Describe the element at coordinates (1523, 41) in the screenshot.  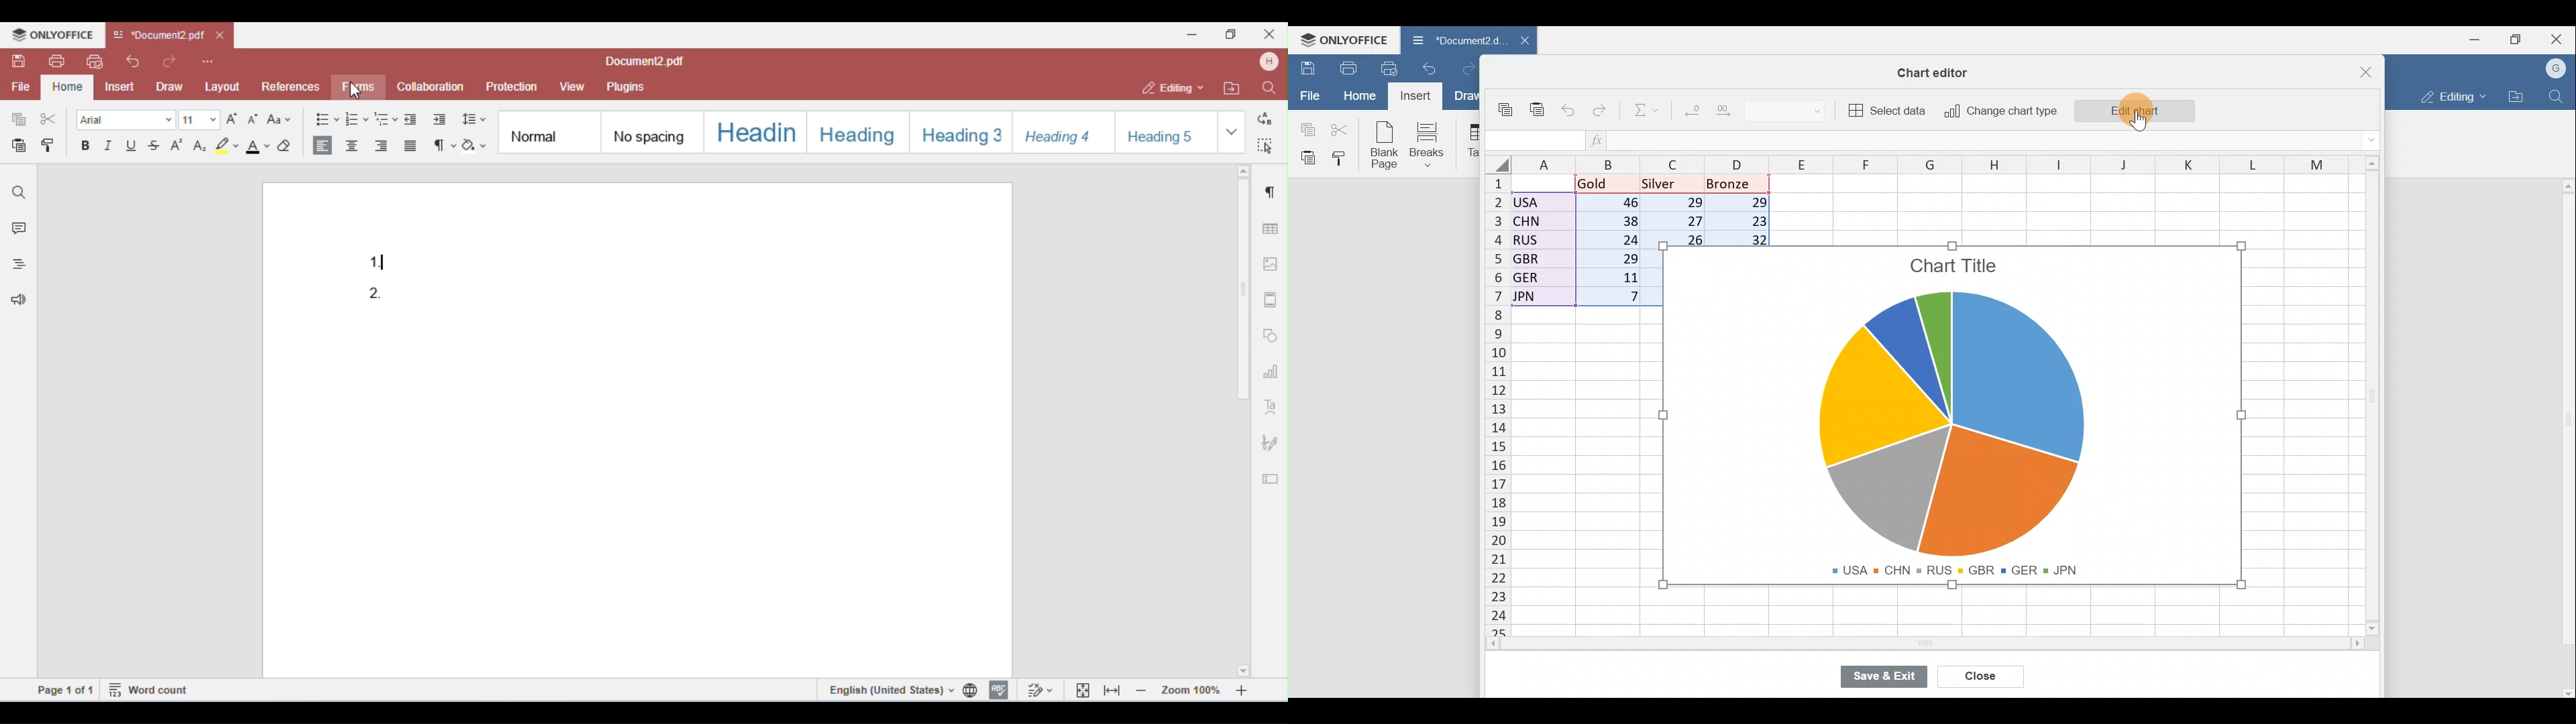
I see `Close document` at that location.